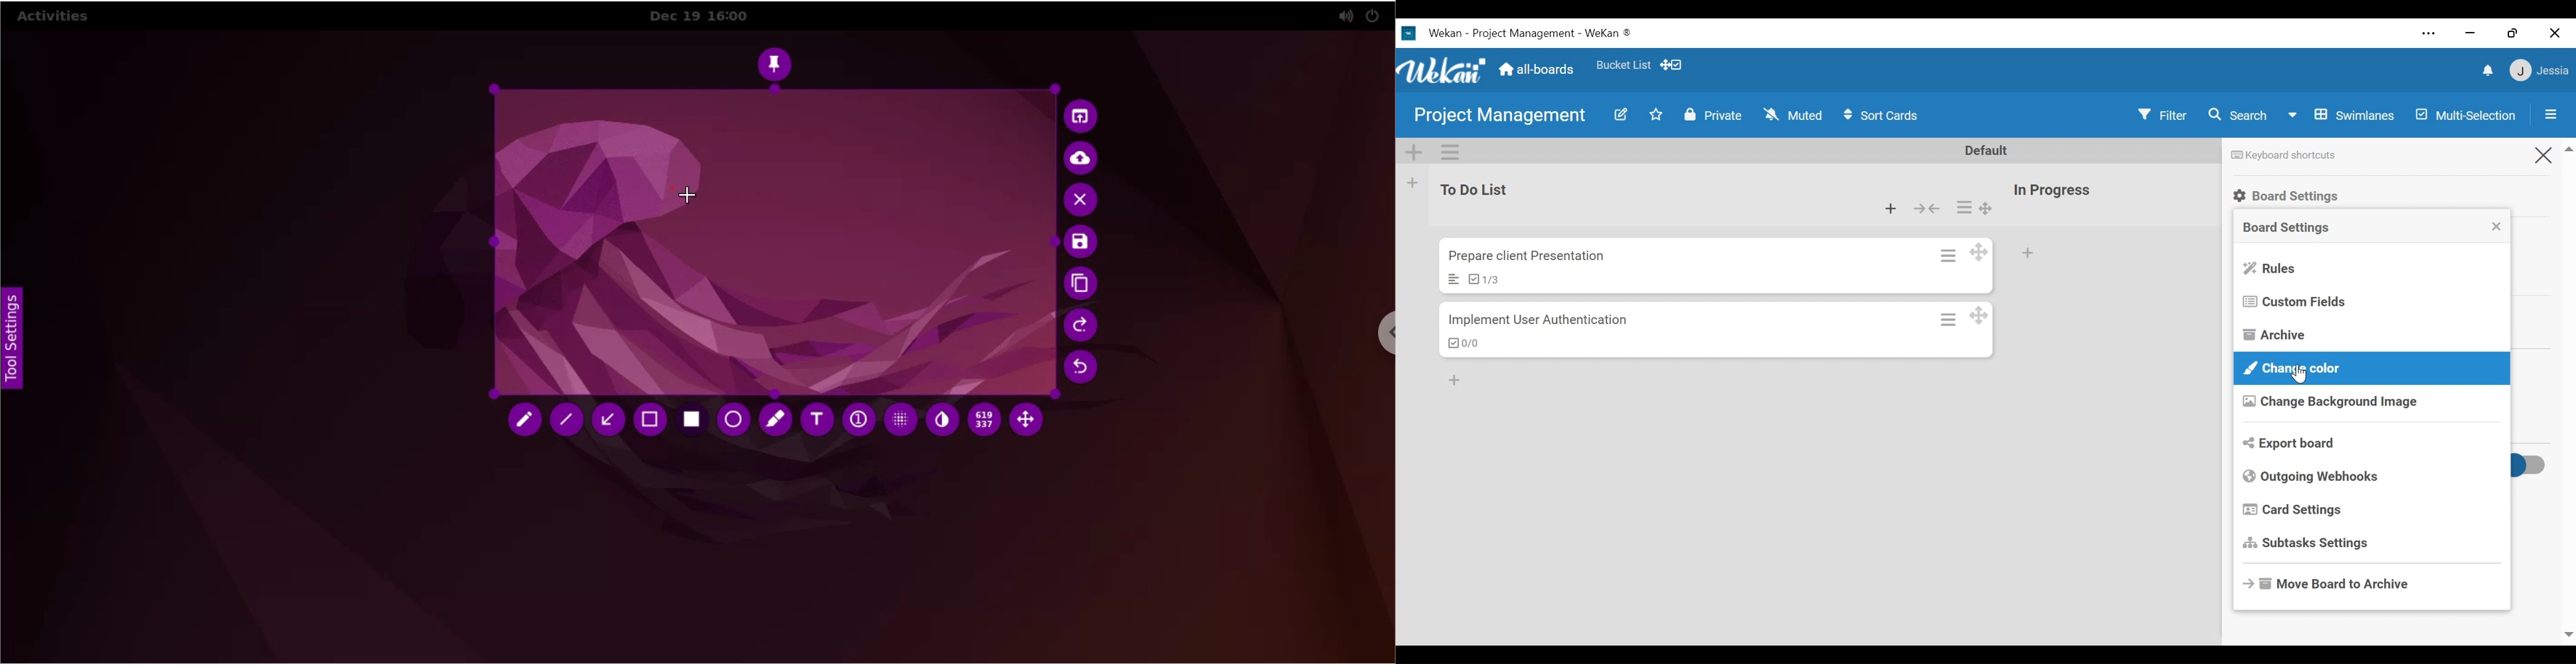 Image resolution: width=2576 pixels, height=672 pixels. I want to click on Move Board to Archive, so click(2332, 582).